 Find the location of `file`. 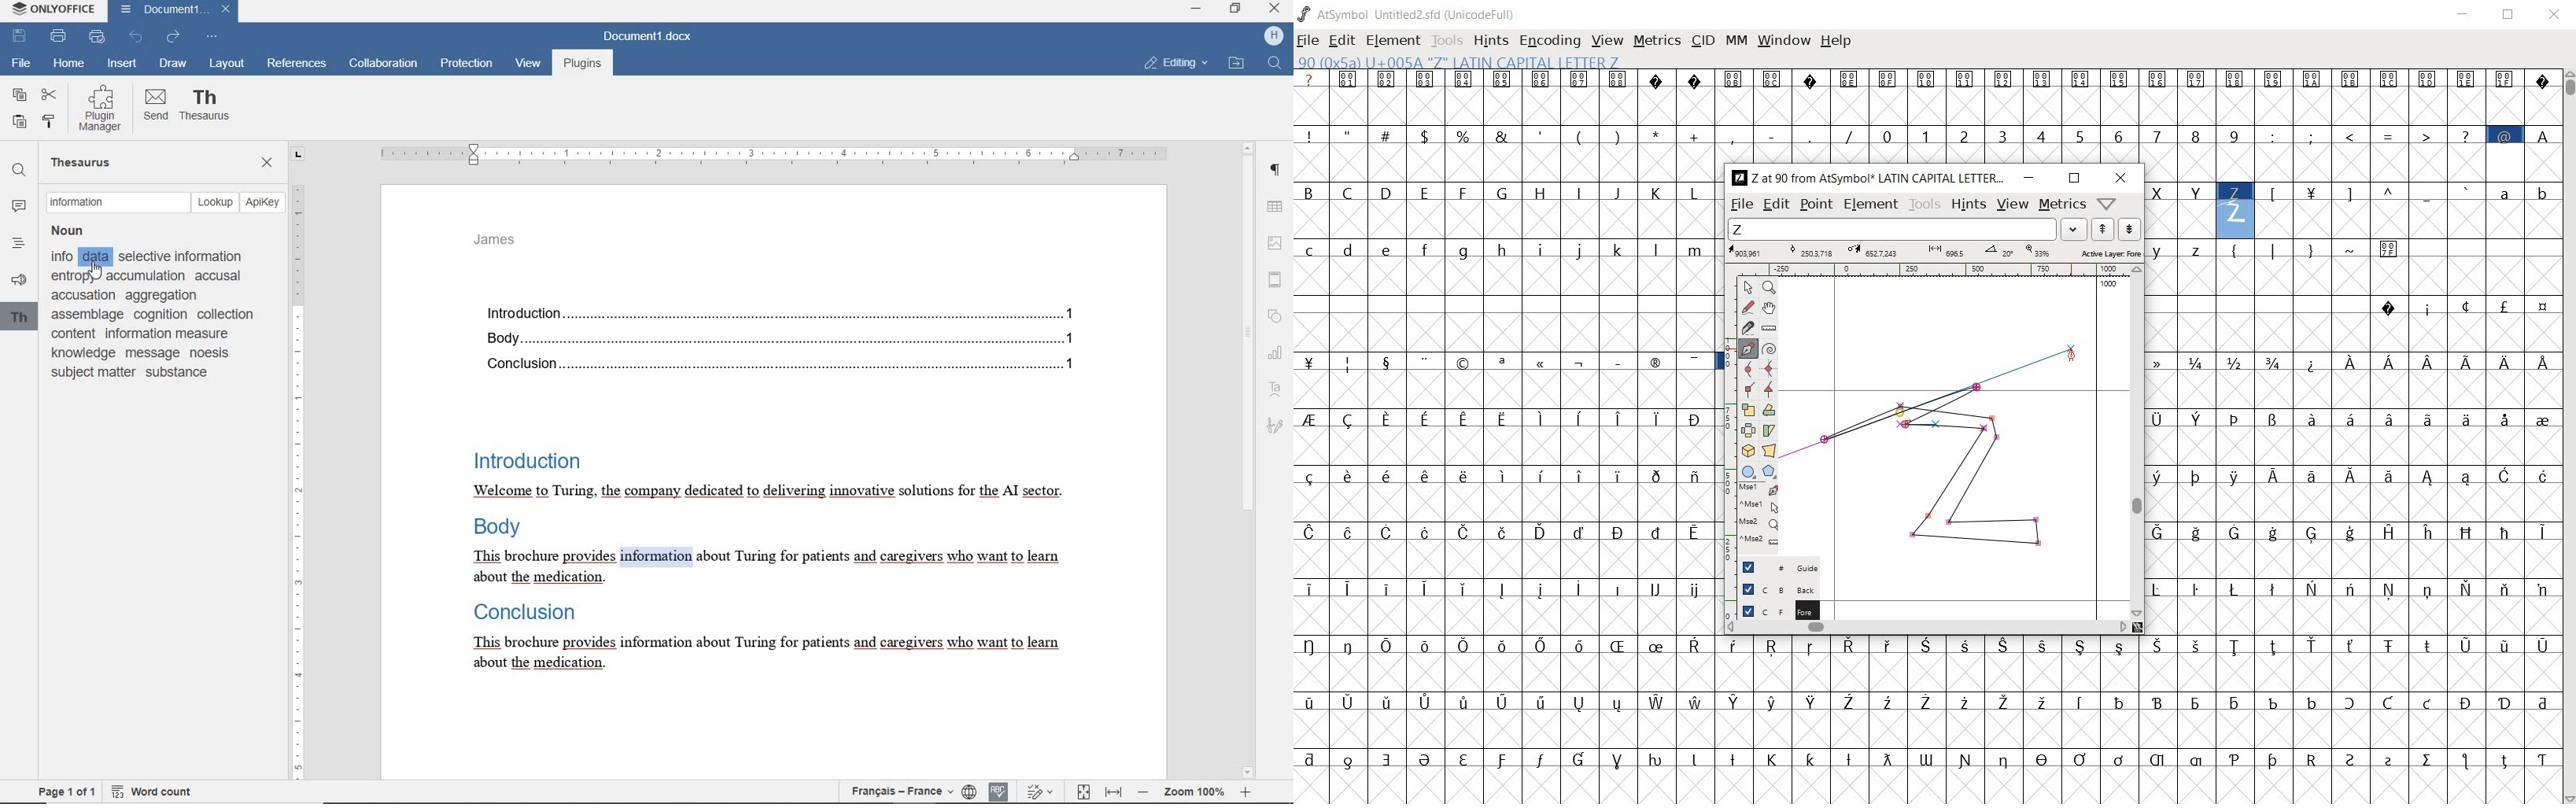

file is located at coordinates (1740, 205).